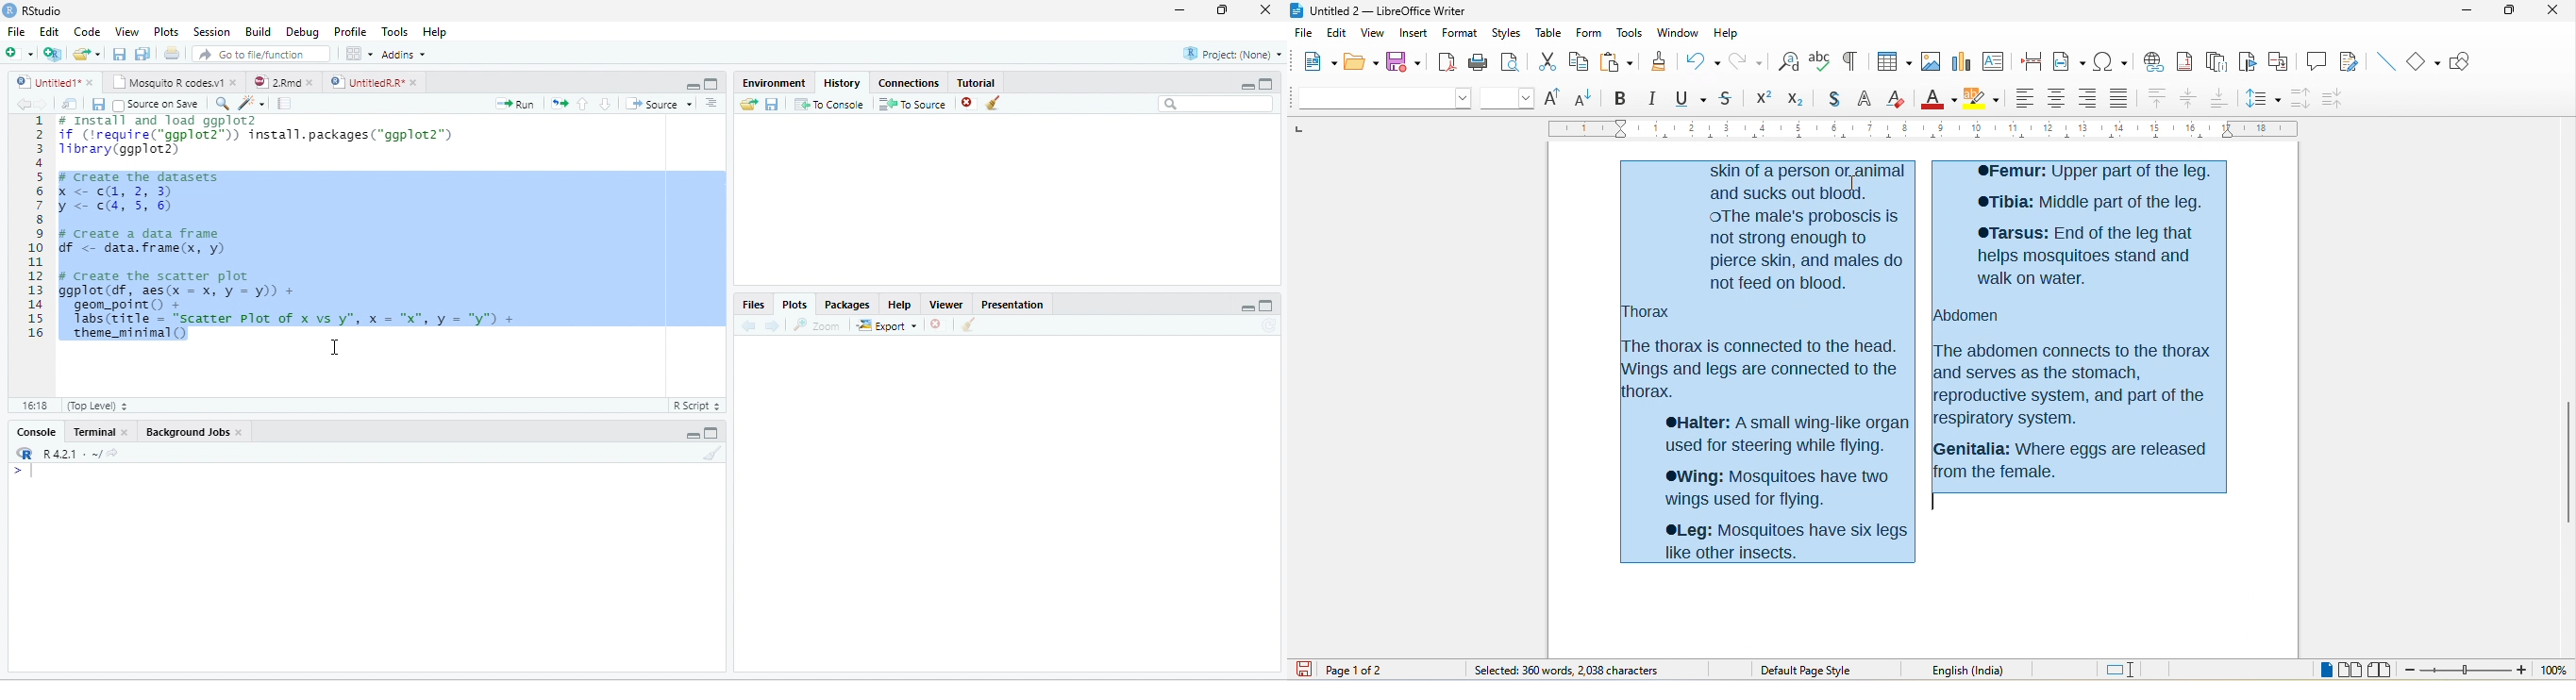 The height and width of the screenshot is (700, 2576). What do you see at coordinates (98, 105) in the screenshot?
I see `Save current document` at bounding box center [98, 105].